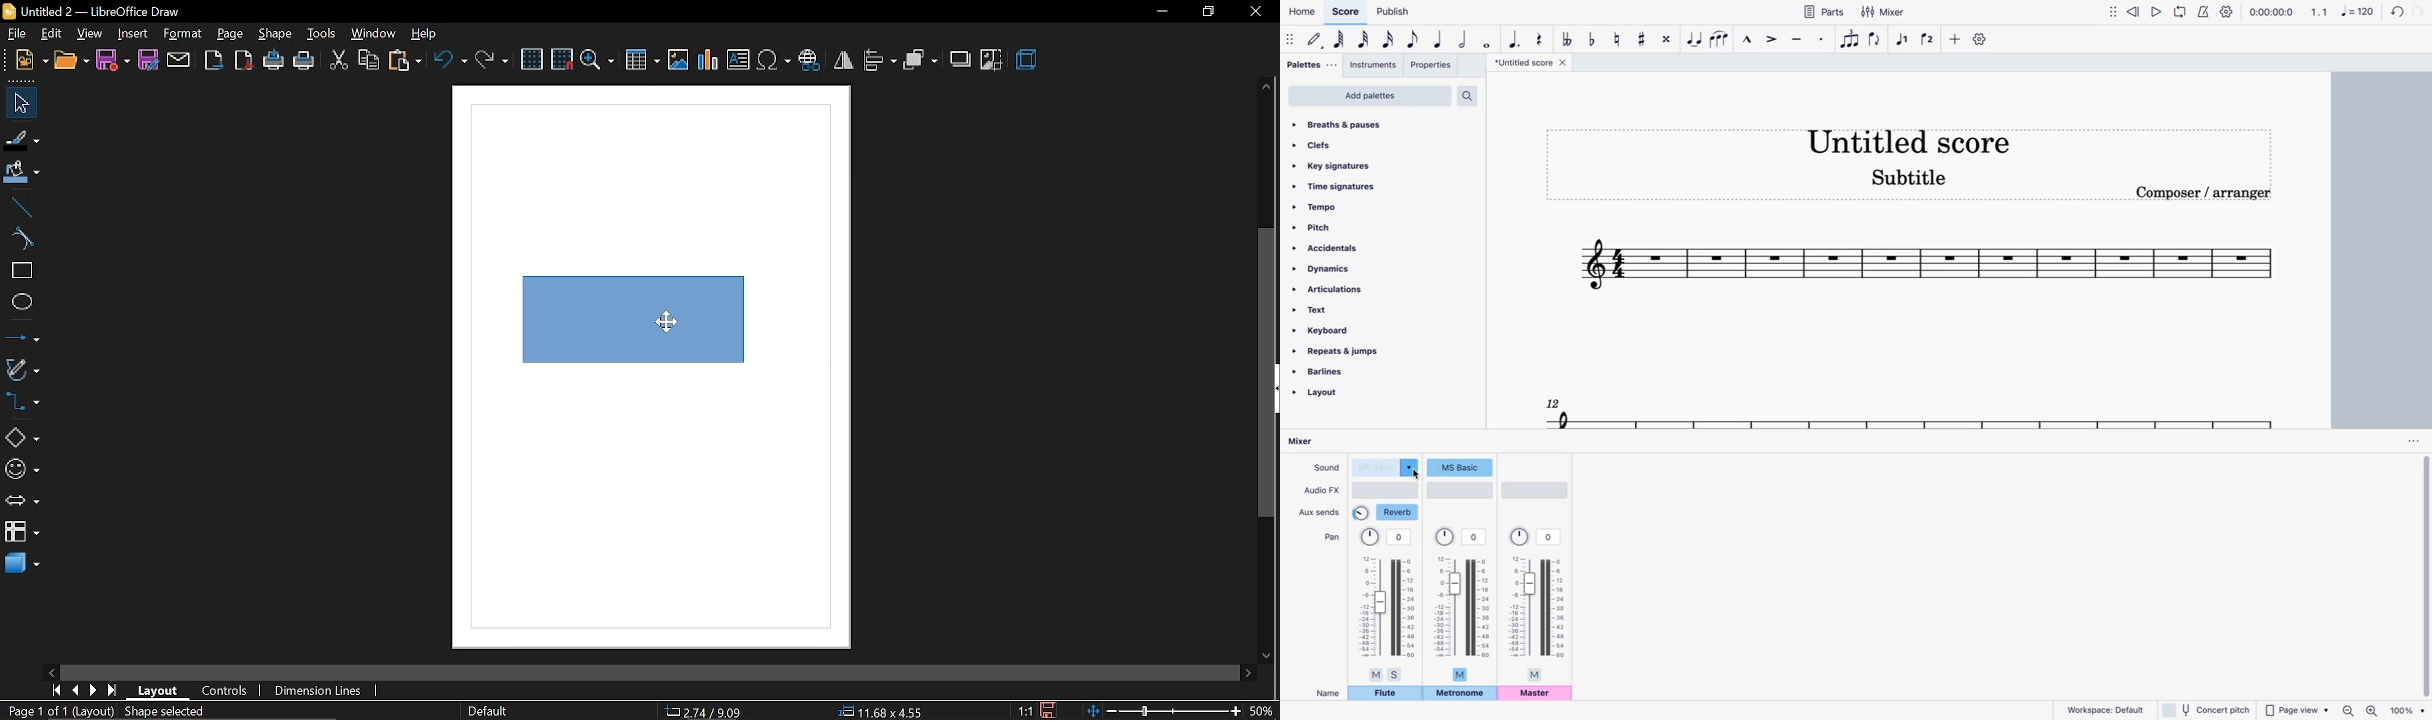  What do you see at coordinates (51, 34) in the screenshot?
I see `edit` at bounding box center [51, 34].